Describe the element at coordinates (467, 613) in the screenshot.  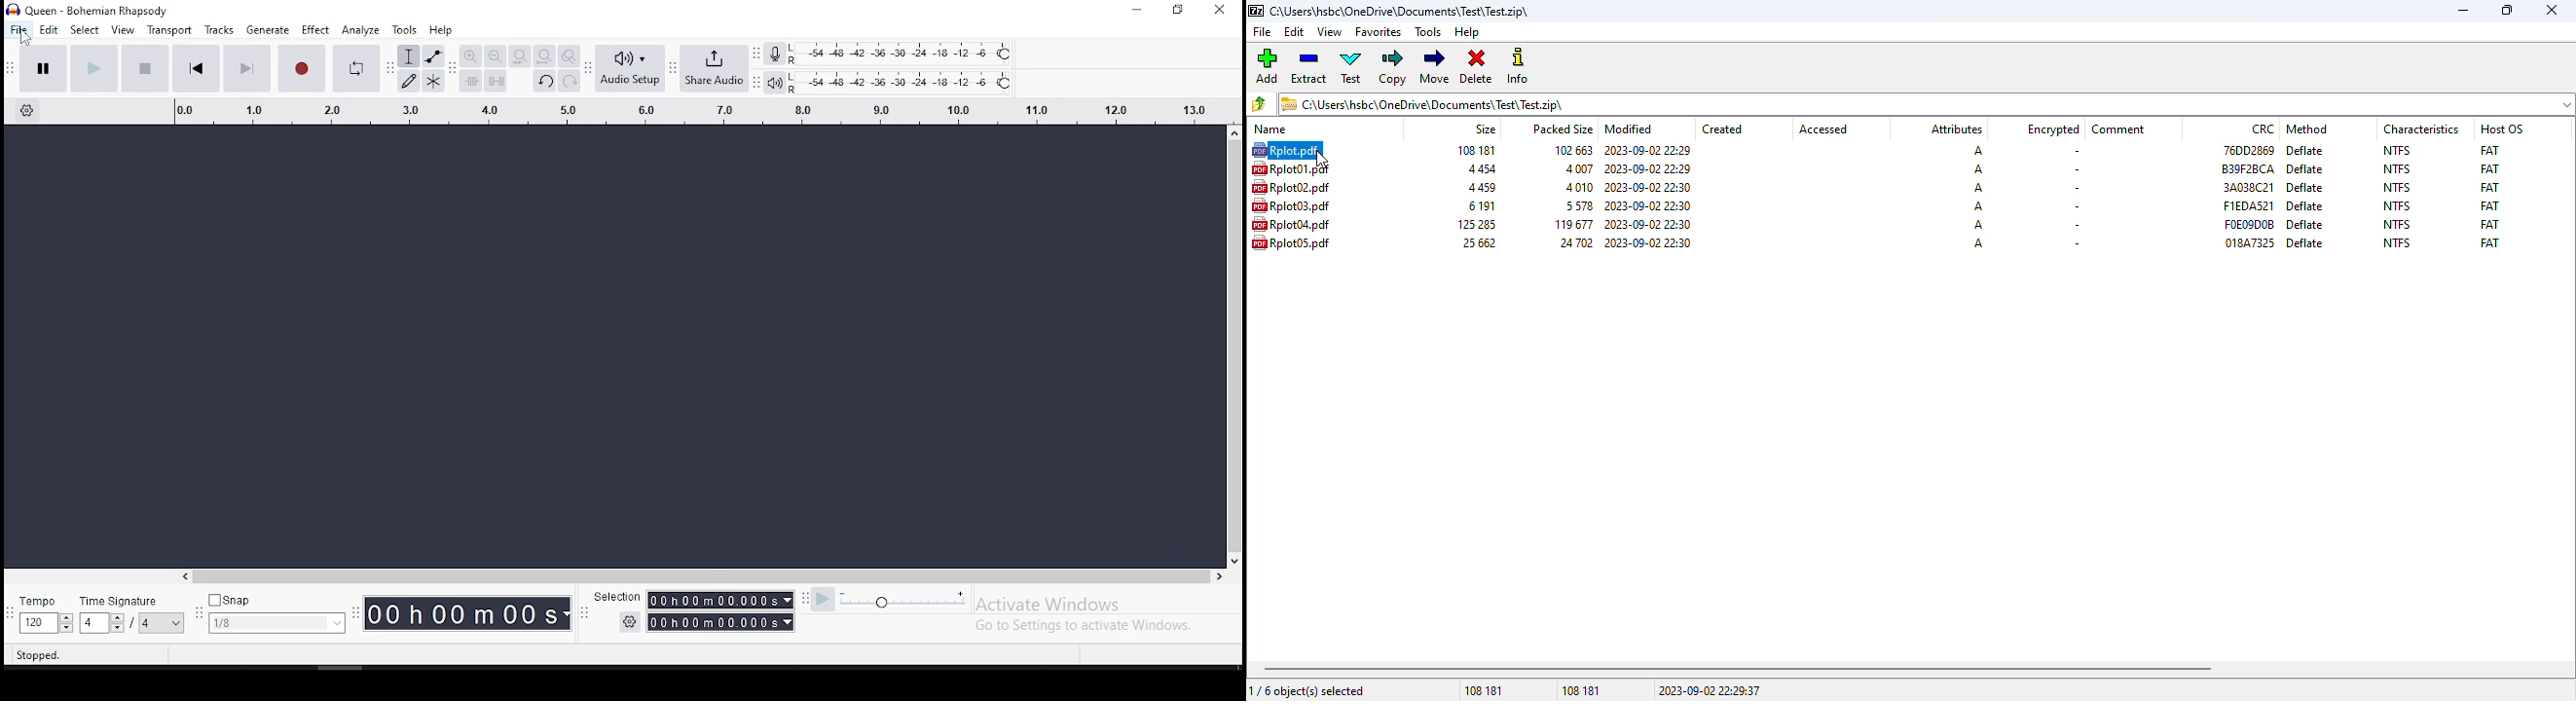
I see `00h00M00s` at that location.